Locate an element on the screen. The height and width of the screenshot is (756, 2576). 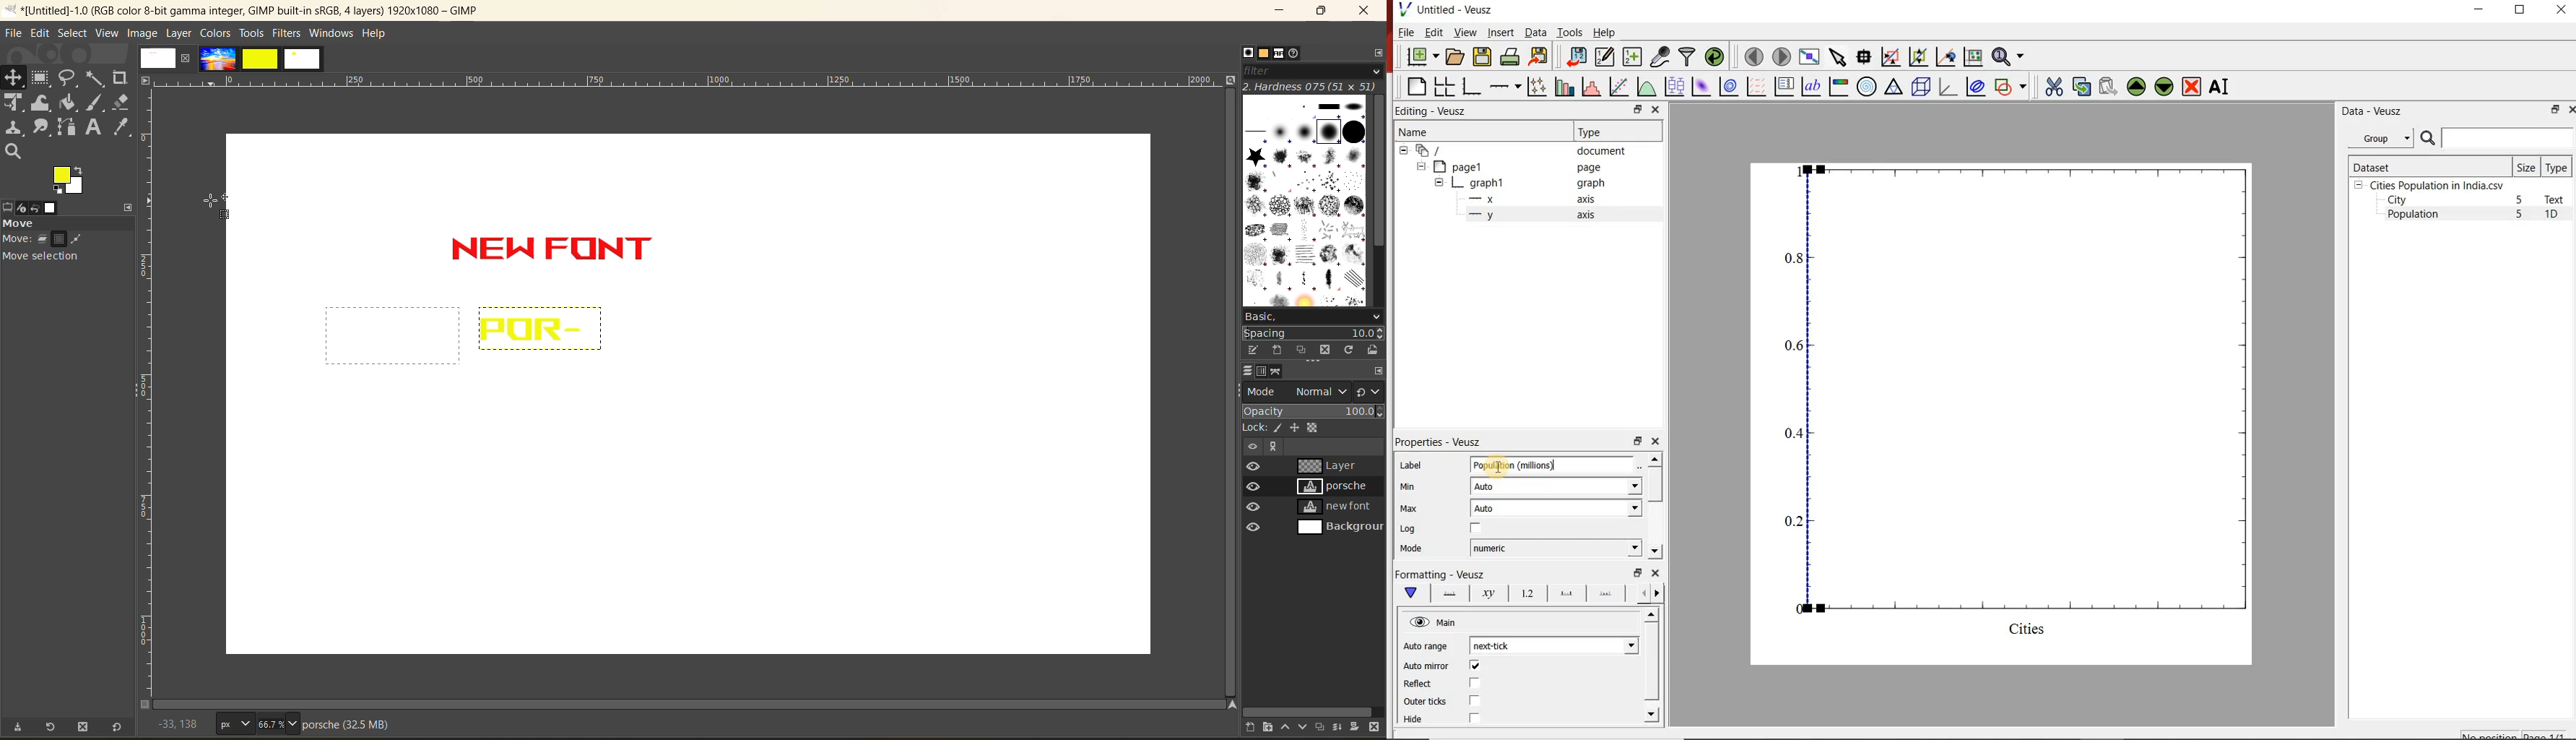
graph1 is located at coordinates (2019, 410).